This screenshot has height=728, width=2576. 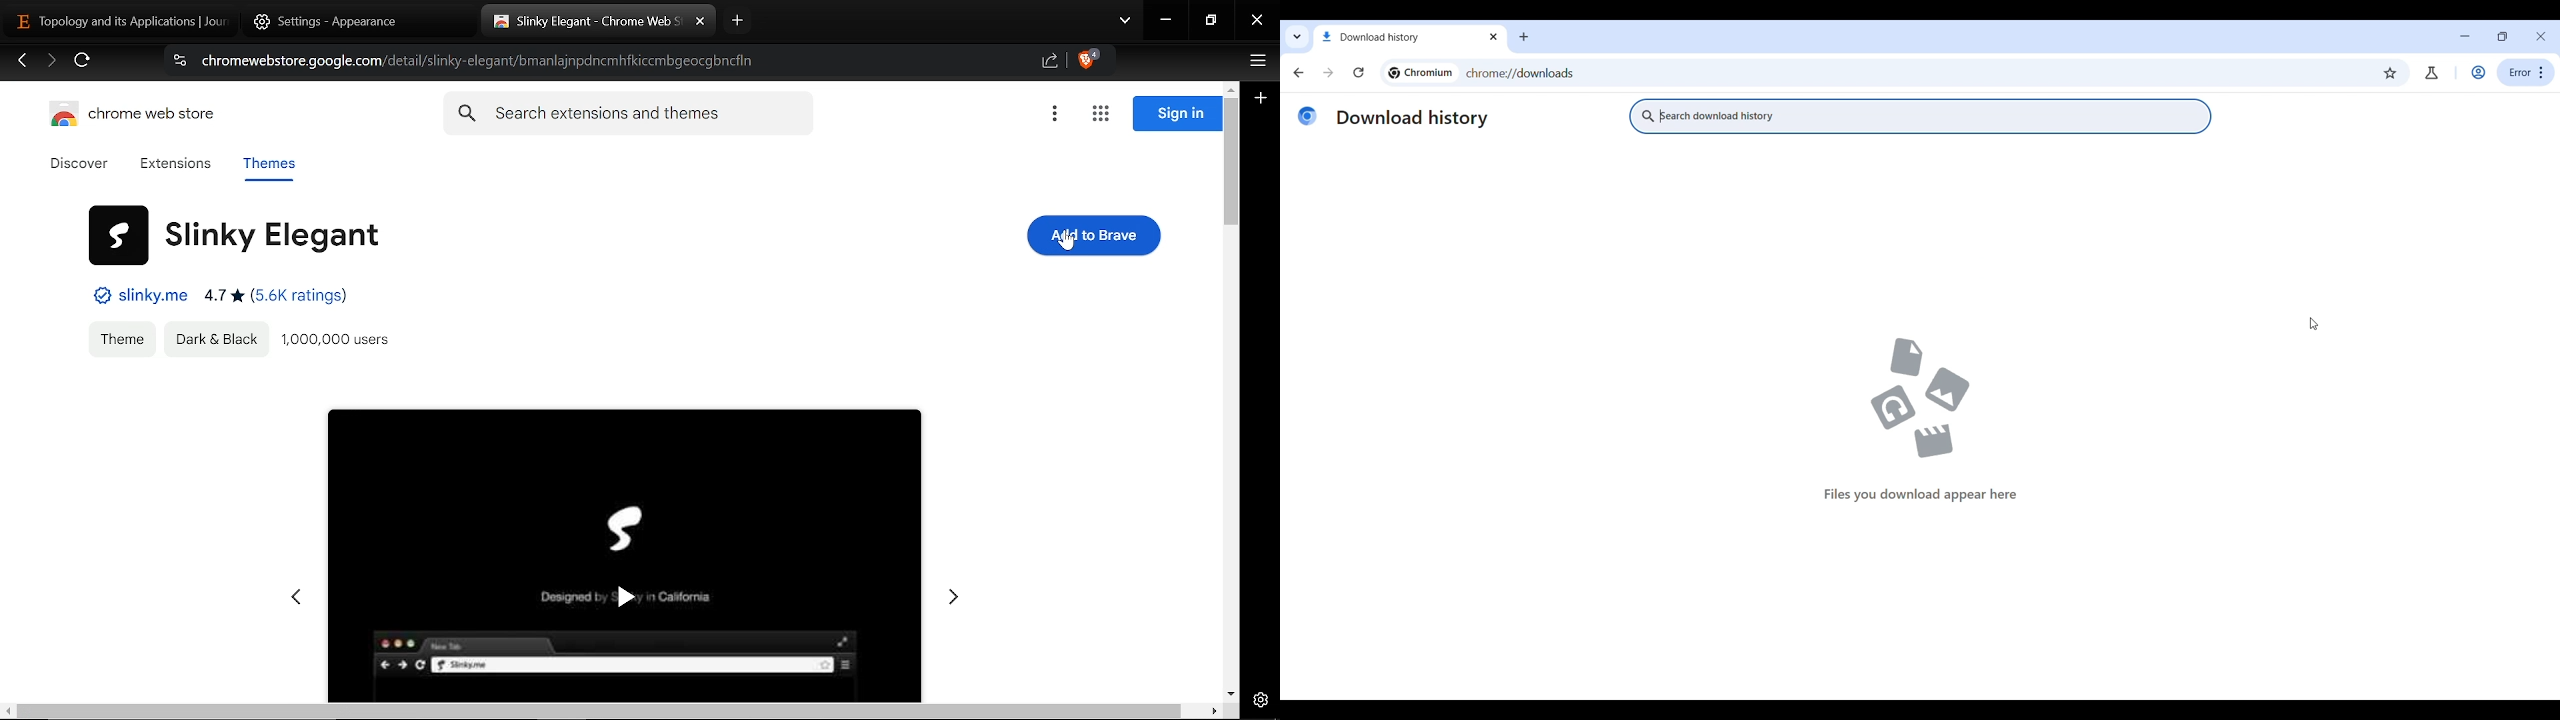 What do you see at coordinates (22, 62) in the screenshot?
I see `Previous page` at bounding box center [22, 62].